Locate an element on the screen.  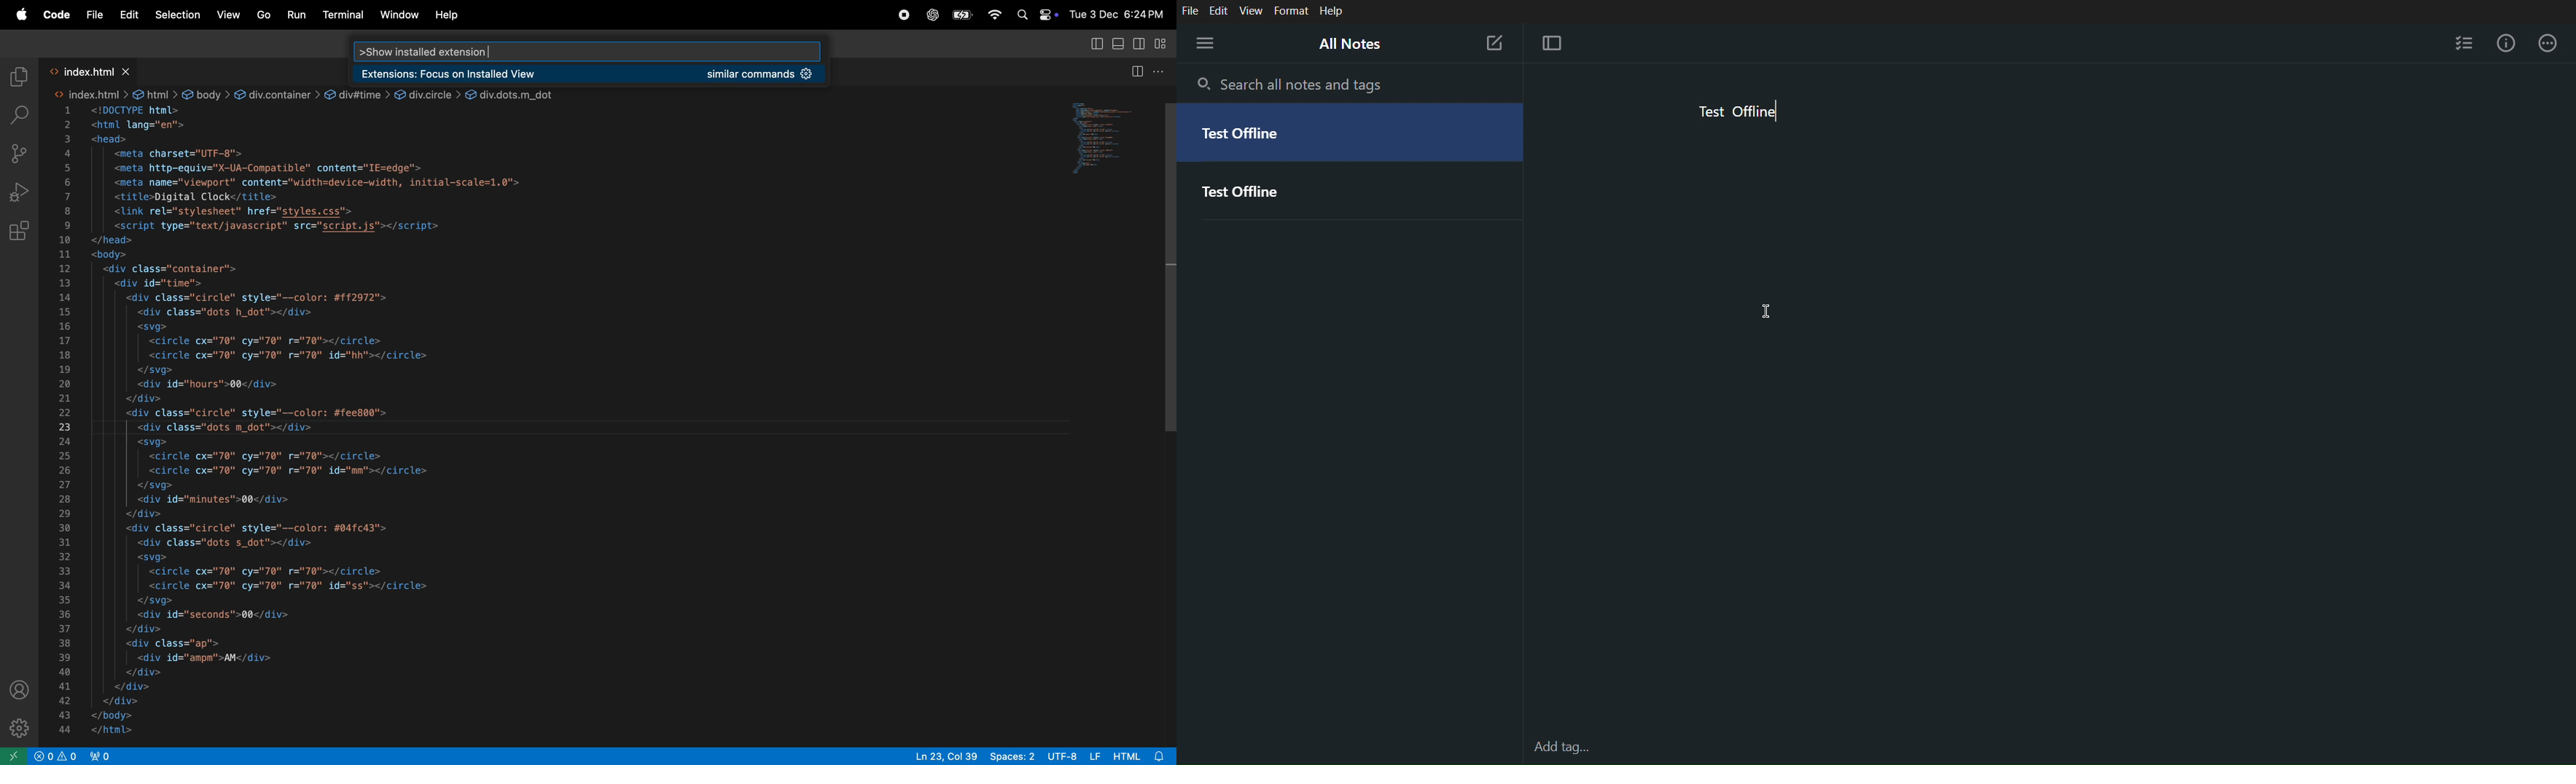
Help is located at coordinates (1332, 11).